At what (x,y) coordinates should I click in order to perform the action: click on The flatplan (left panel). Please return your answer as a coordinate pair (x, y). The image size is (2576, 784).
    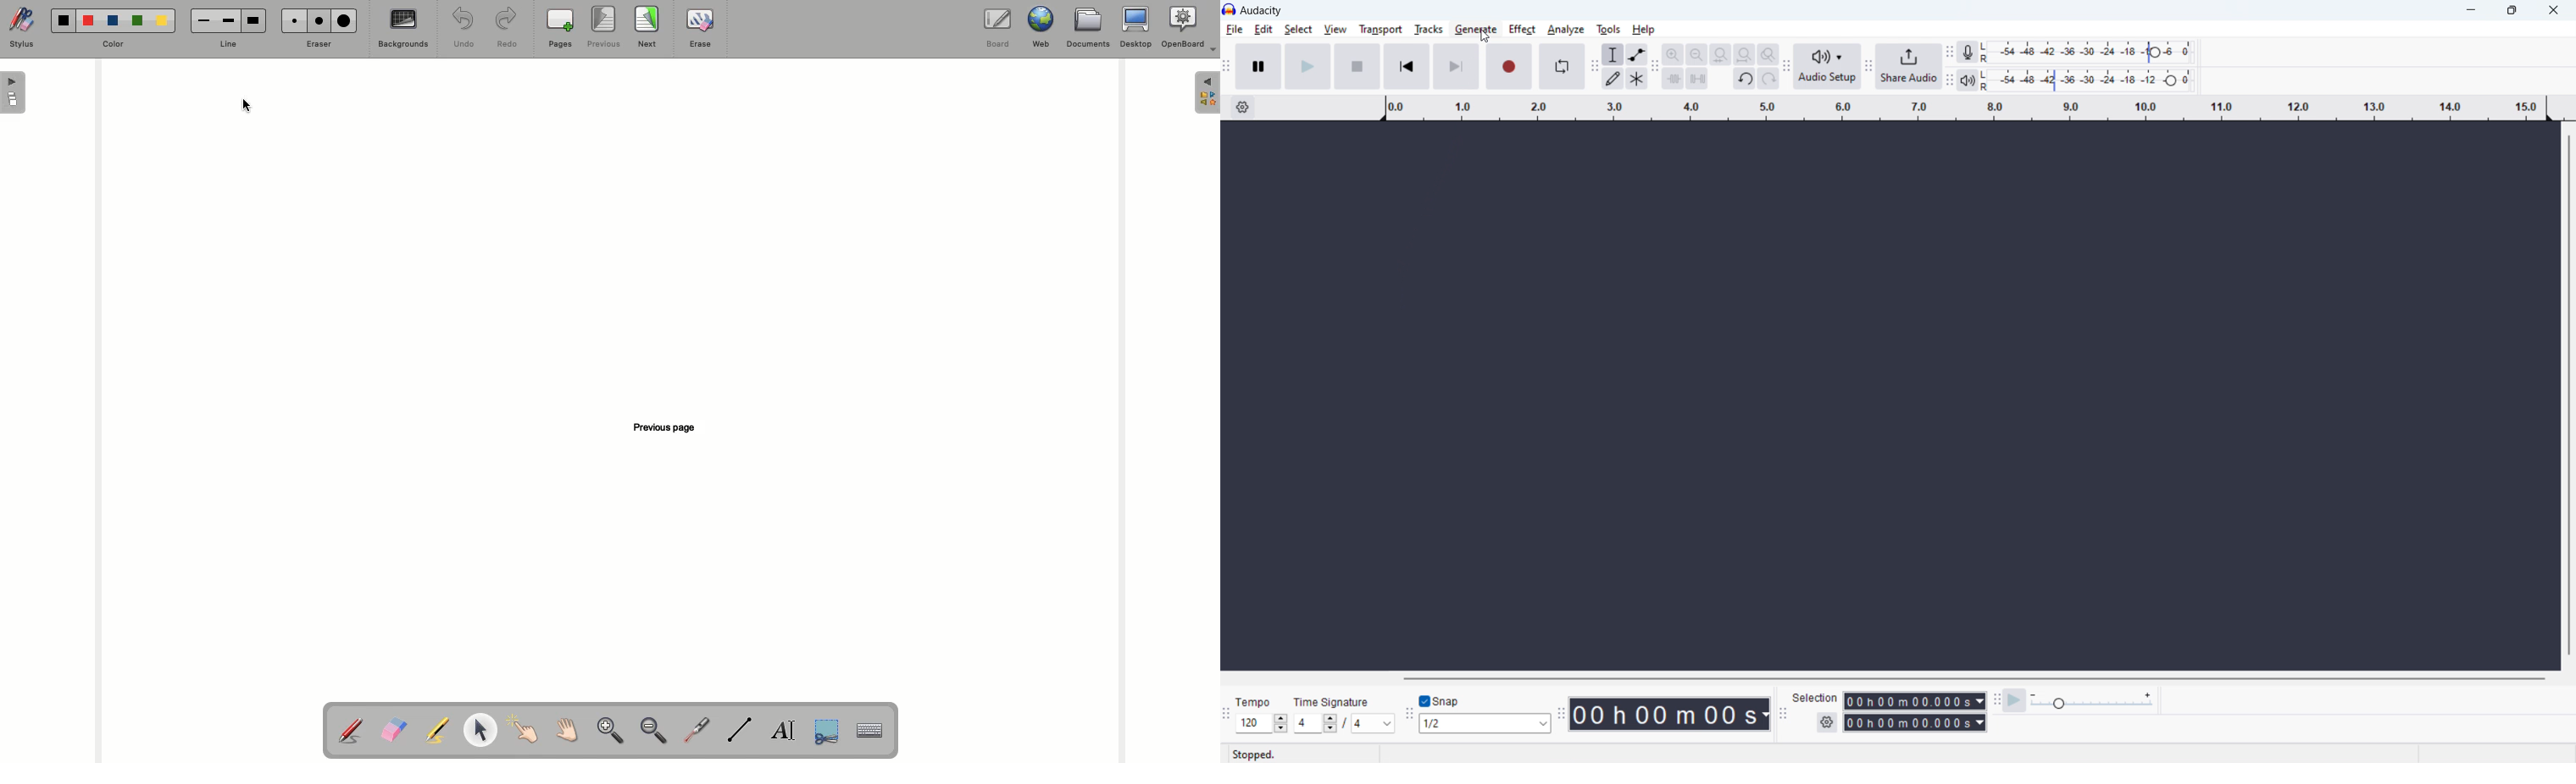
    Looking at the image, I should click on (14, 94).